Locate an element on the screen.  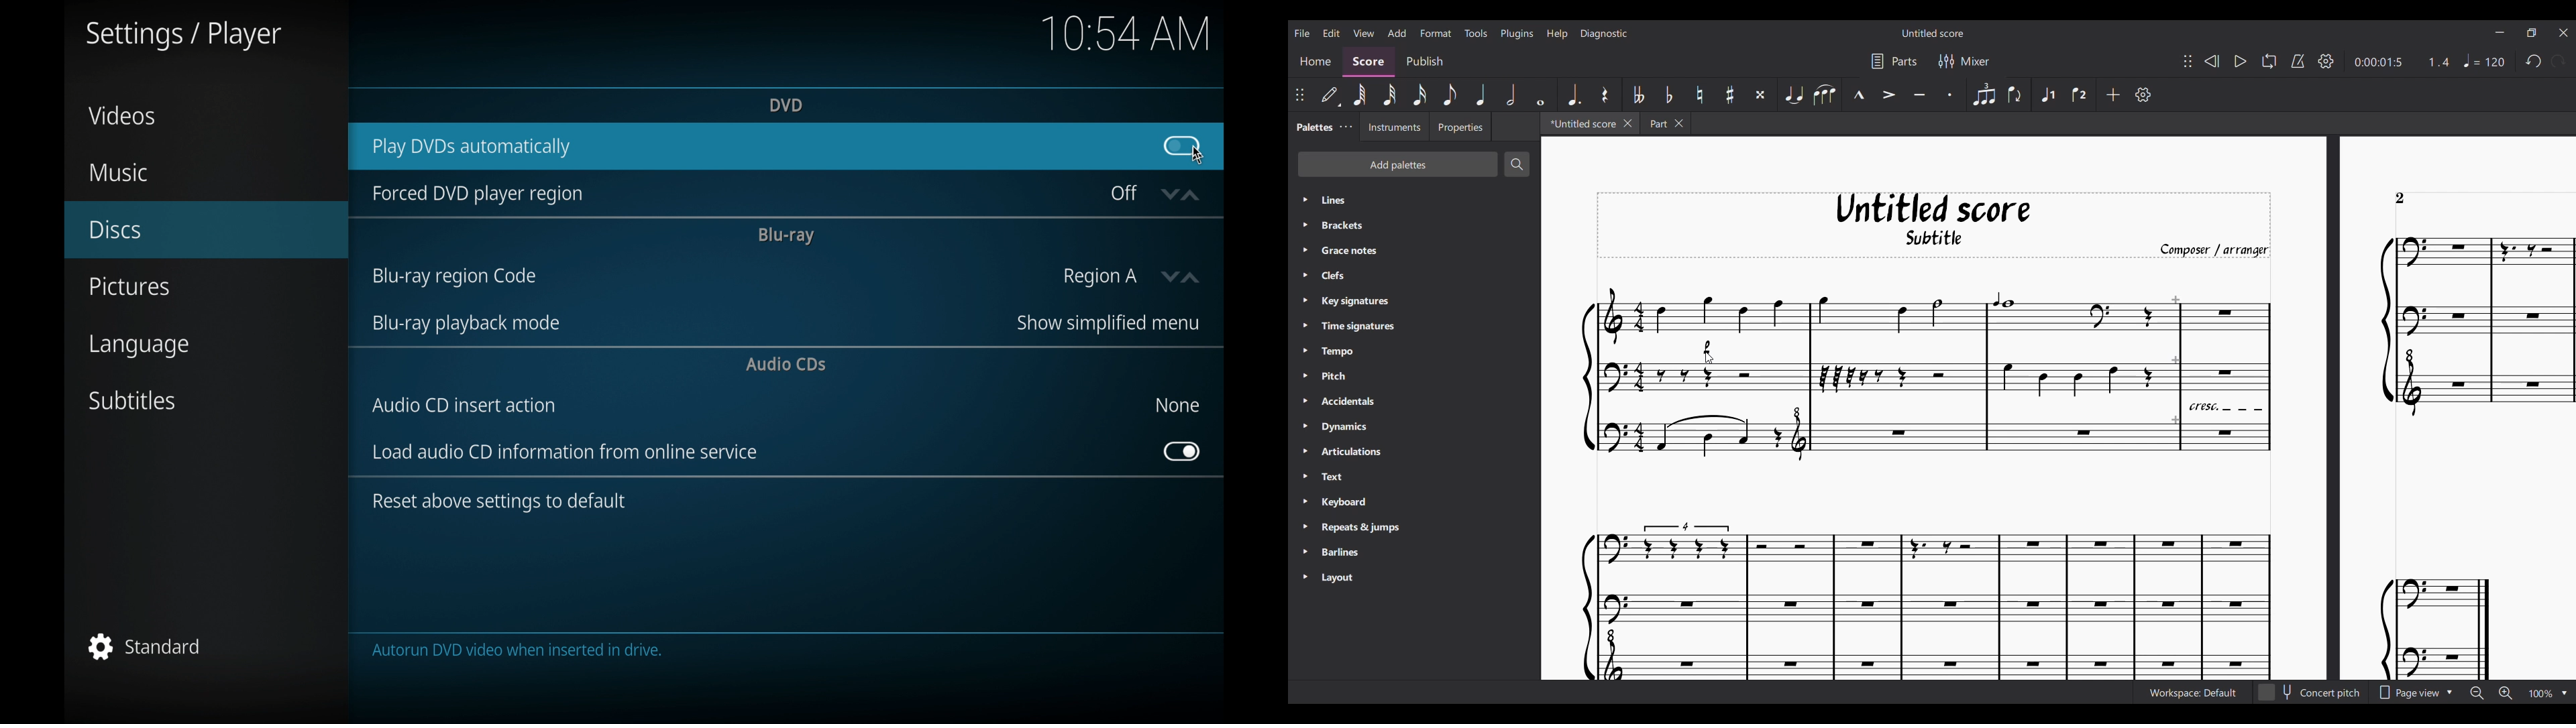
Customize toolbar is located at coordinates (2143, 95).